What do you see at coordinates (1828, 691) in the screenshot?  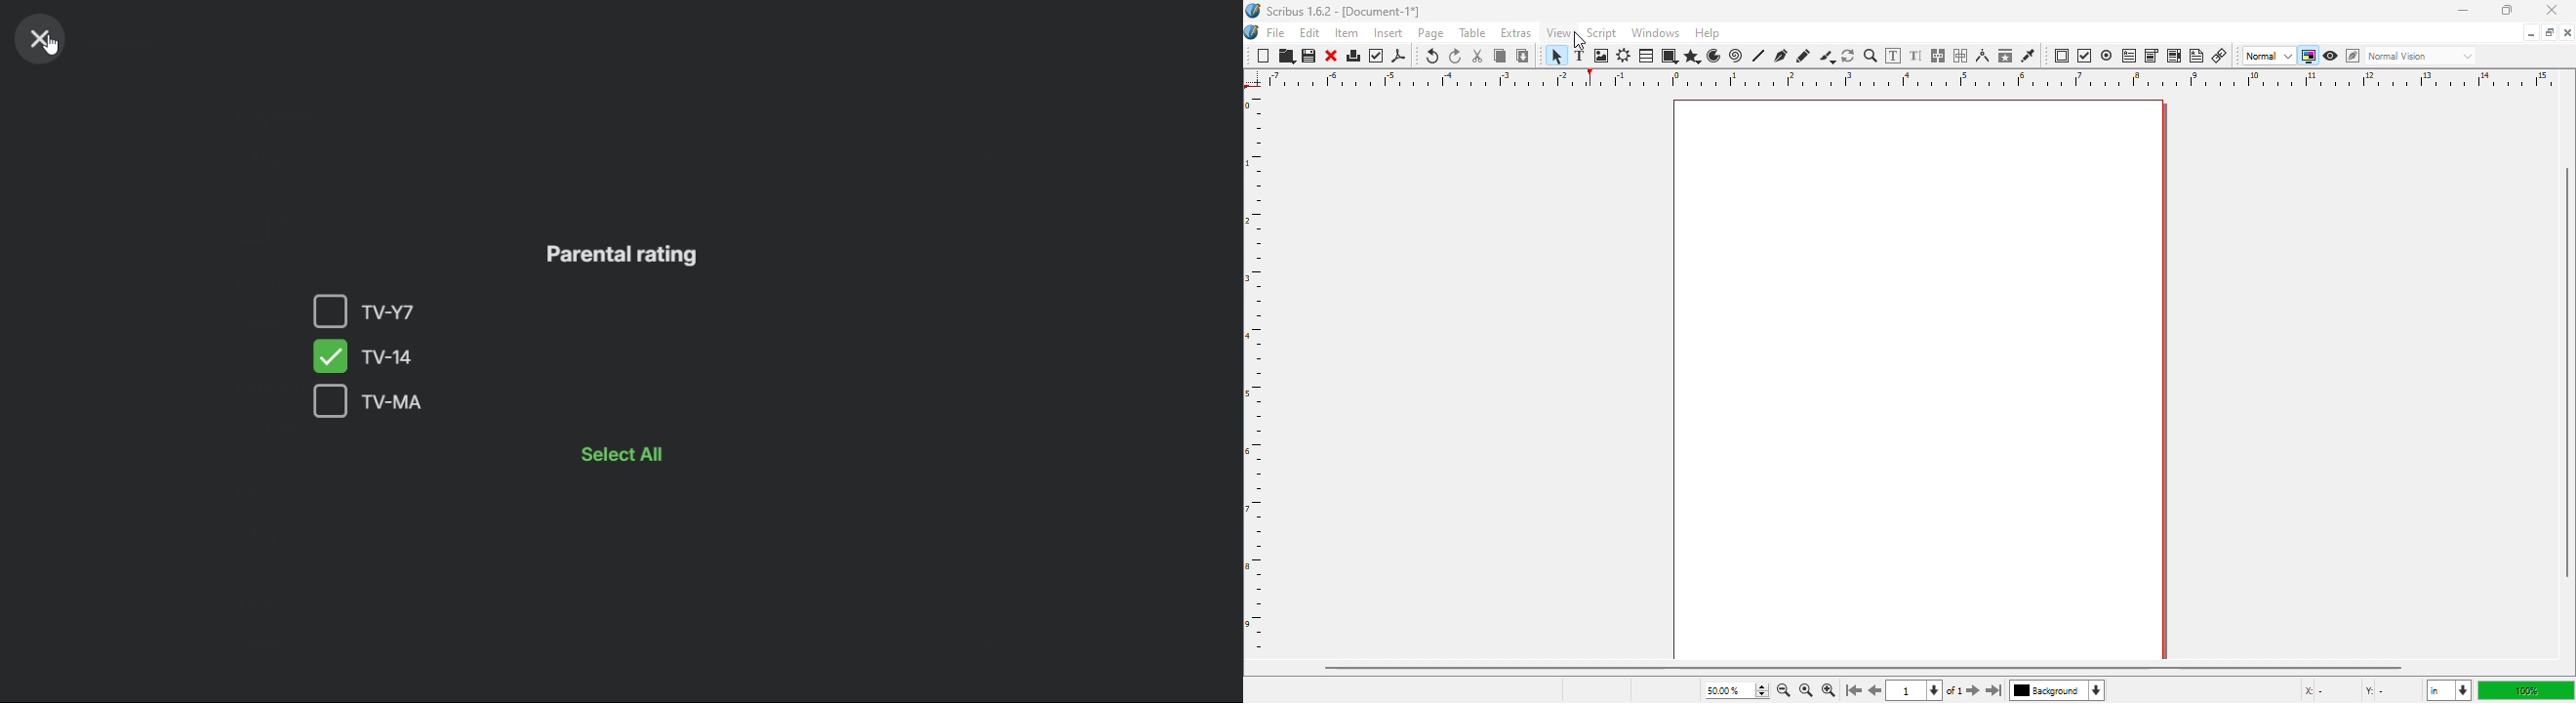 I see `zoom in by the stepping value in tools preferences` at bounding box center [1828, 691].